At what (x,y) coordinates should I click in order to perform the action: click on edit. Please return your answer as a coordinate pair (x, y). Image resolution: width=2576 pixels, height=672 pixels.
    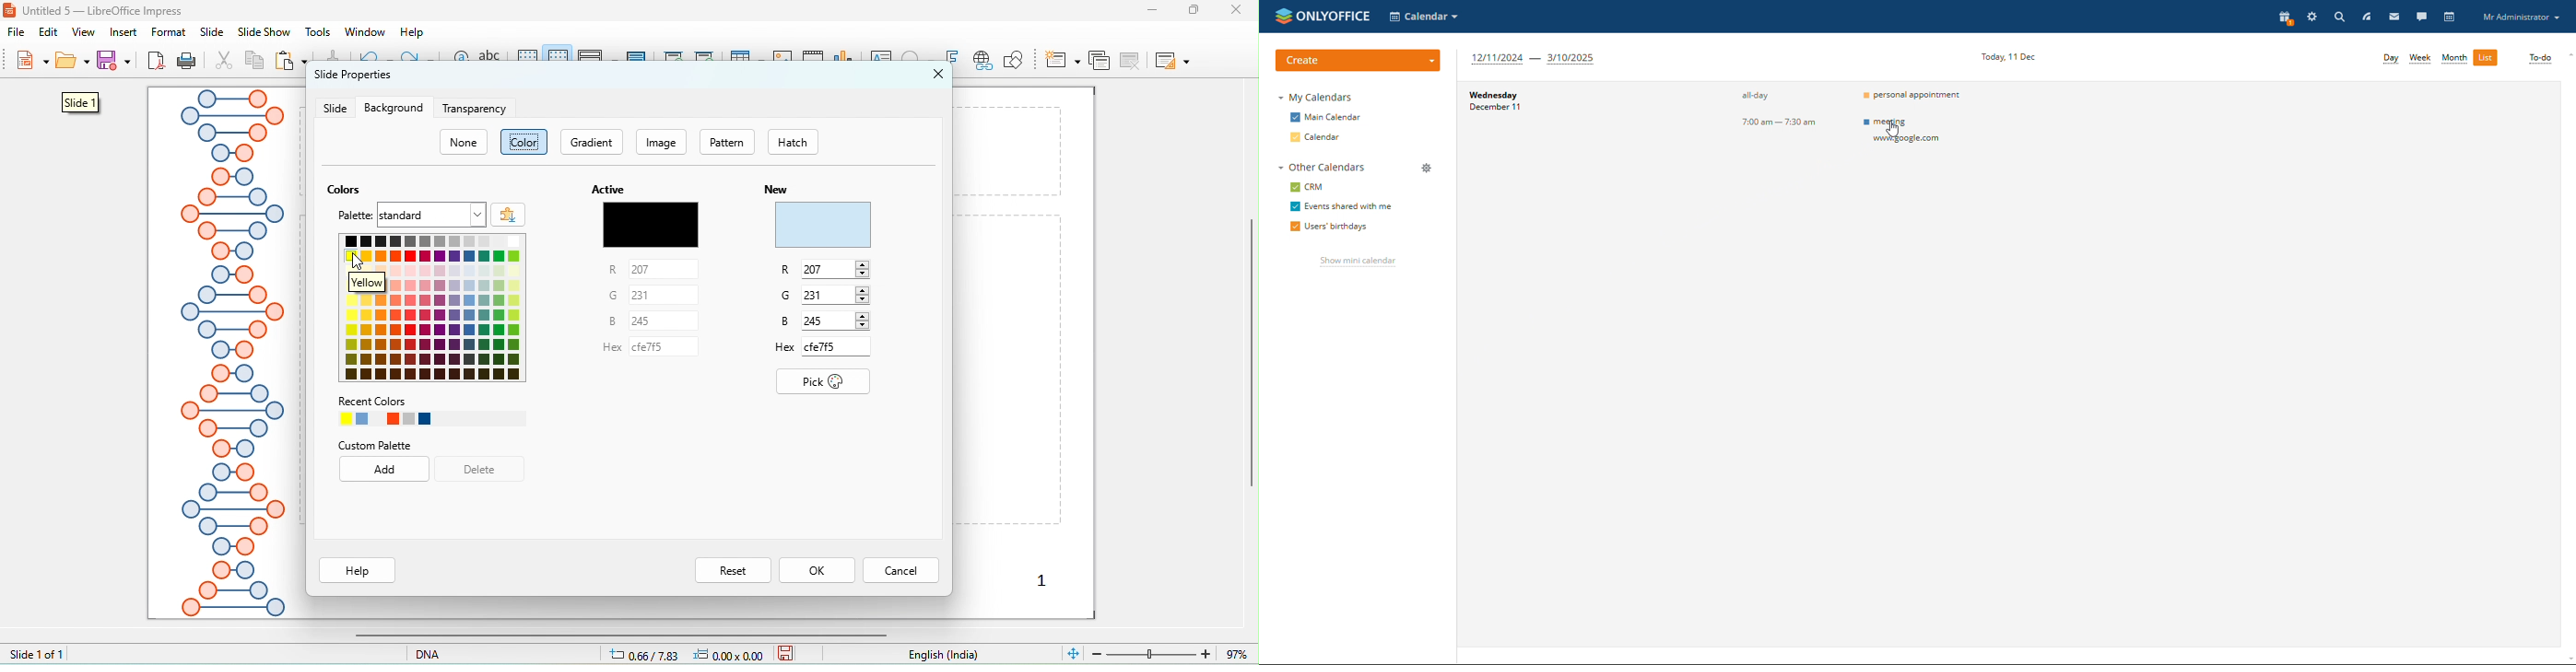
    Looking at the image, I should click on (51, 32).